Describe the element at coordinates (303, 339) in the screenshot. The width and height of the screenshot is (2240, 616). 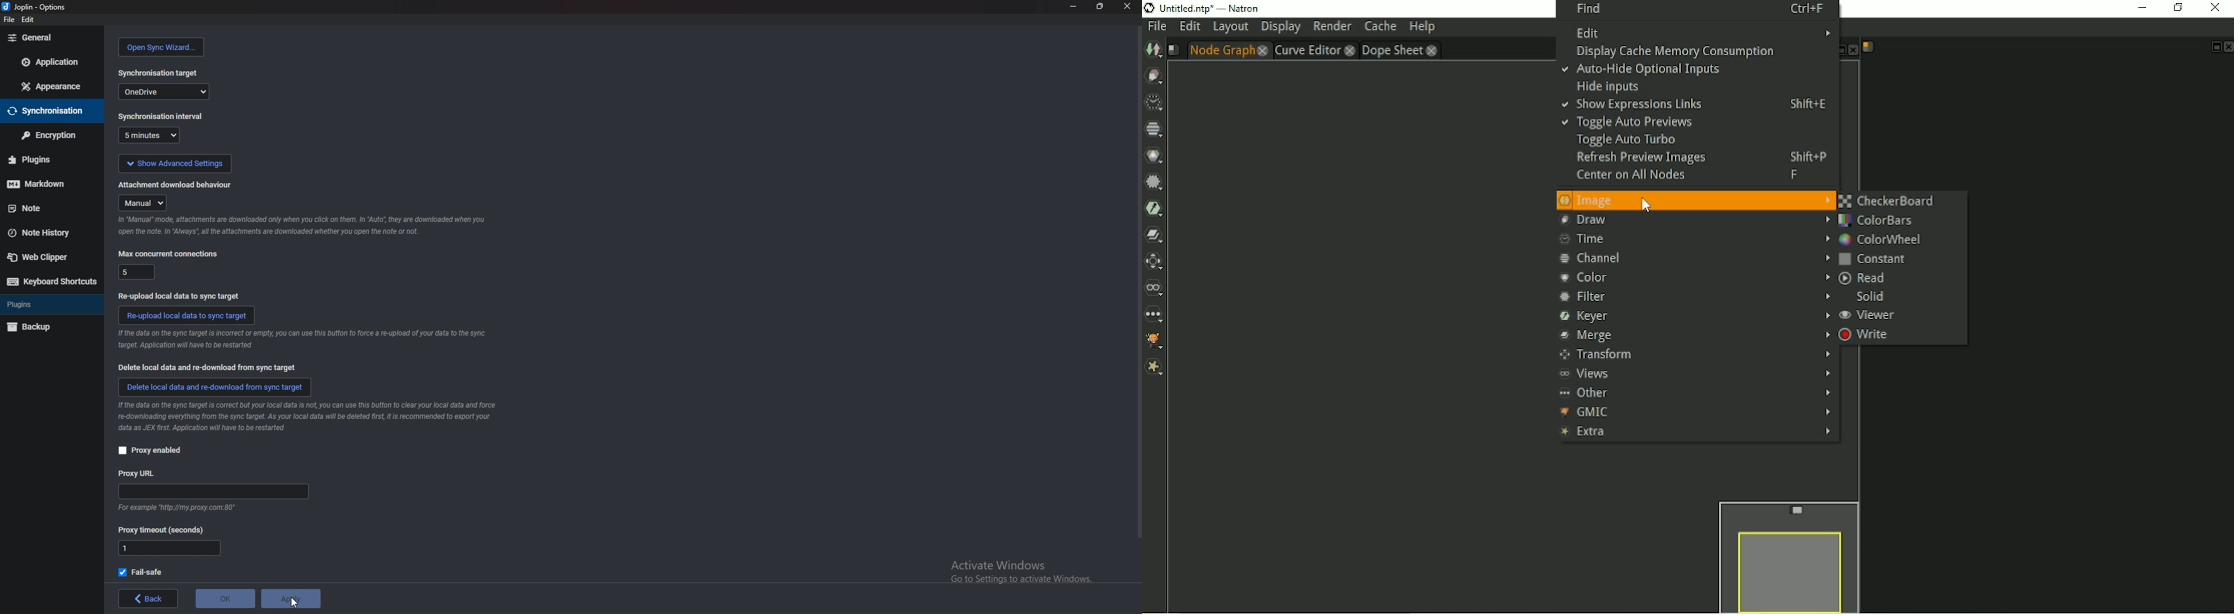
I see `info` at that location.